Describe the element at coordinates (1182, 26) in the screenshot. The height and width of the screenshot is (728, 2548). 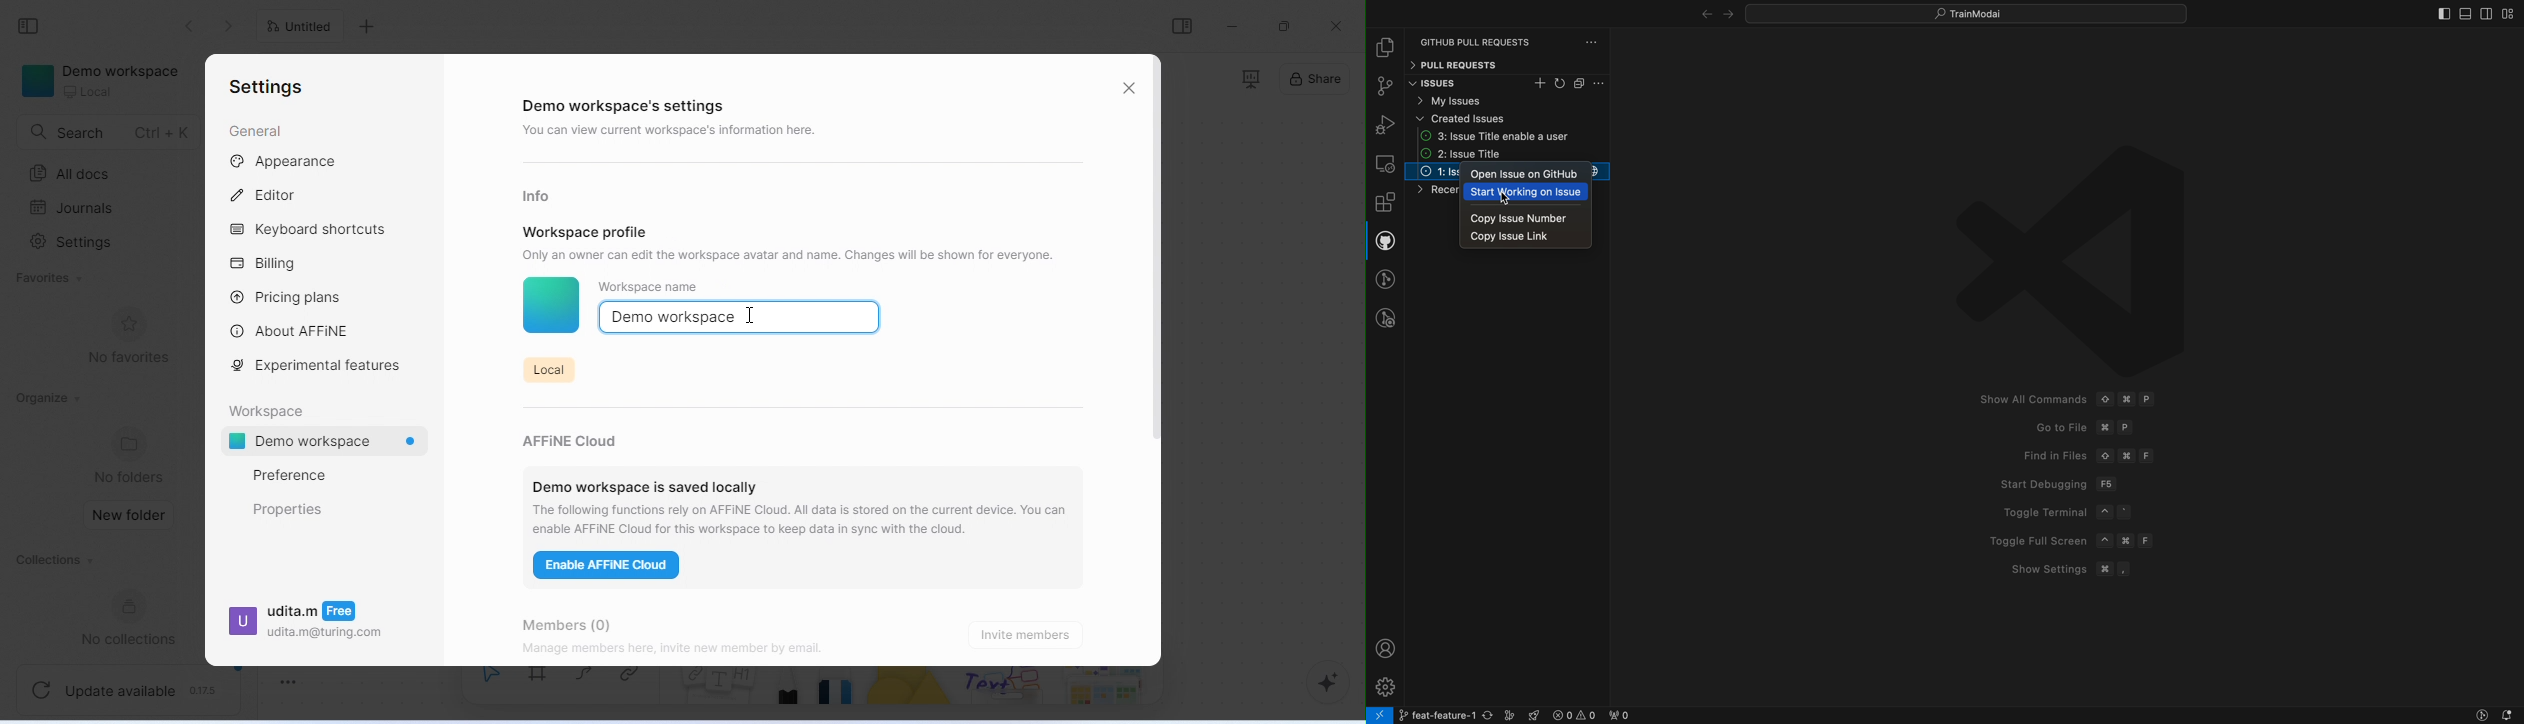
I see `open or close side bar` at that location.